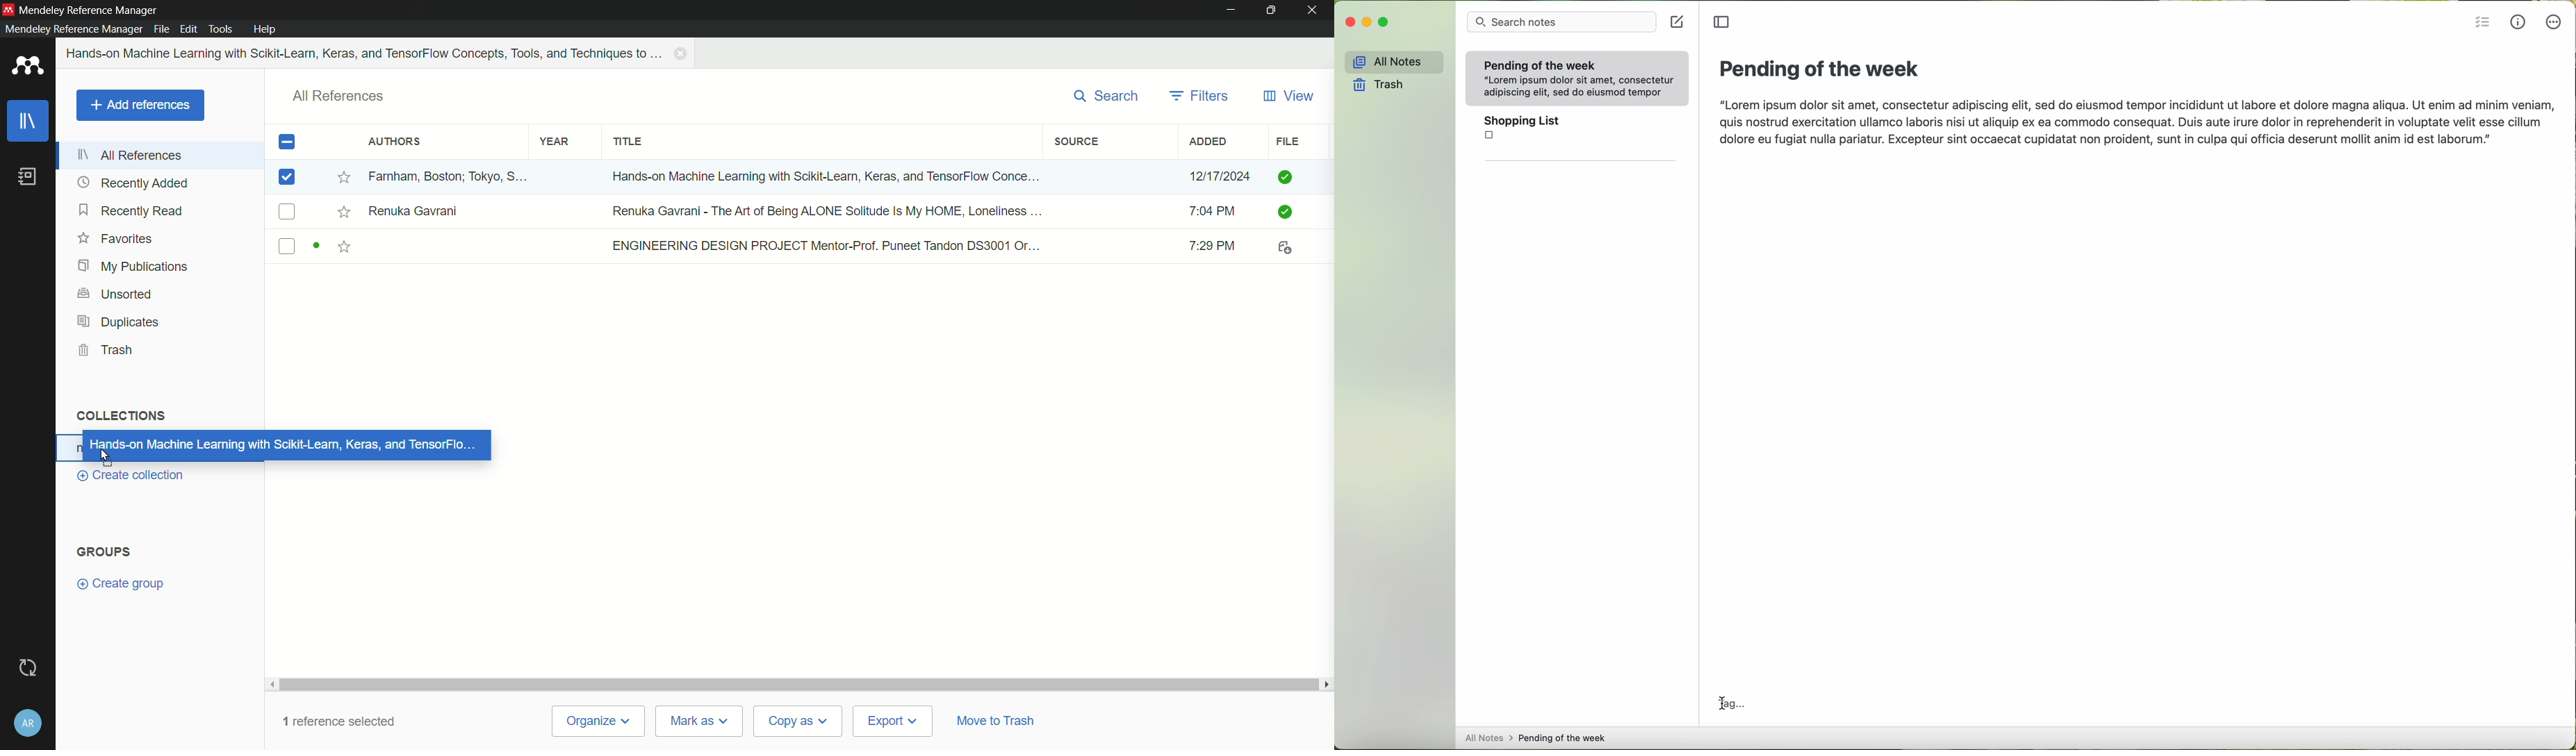 Image resolution: width=2576 pixels, height=756 pixels. I want to click on app icon, so click(8, 10).